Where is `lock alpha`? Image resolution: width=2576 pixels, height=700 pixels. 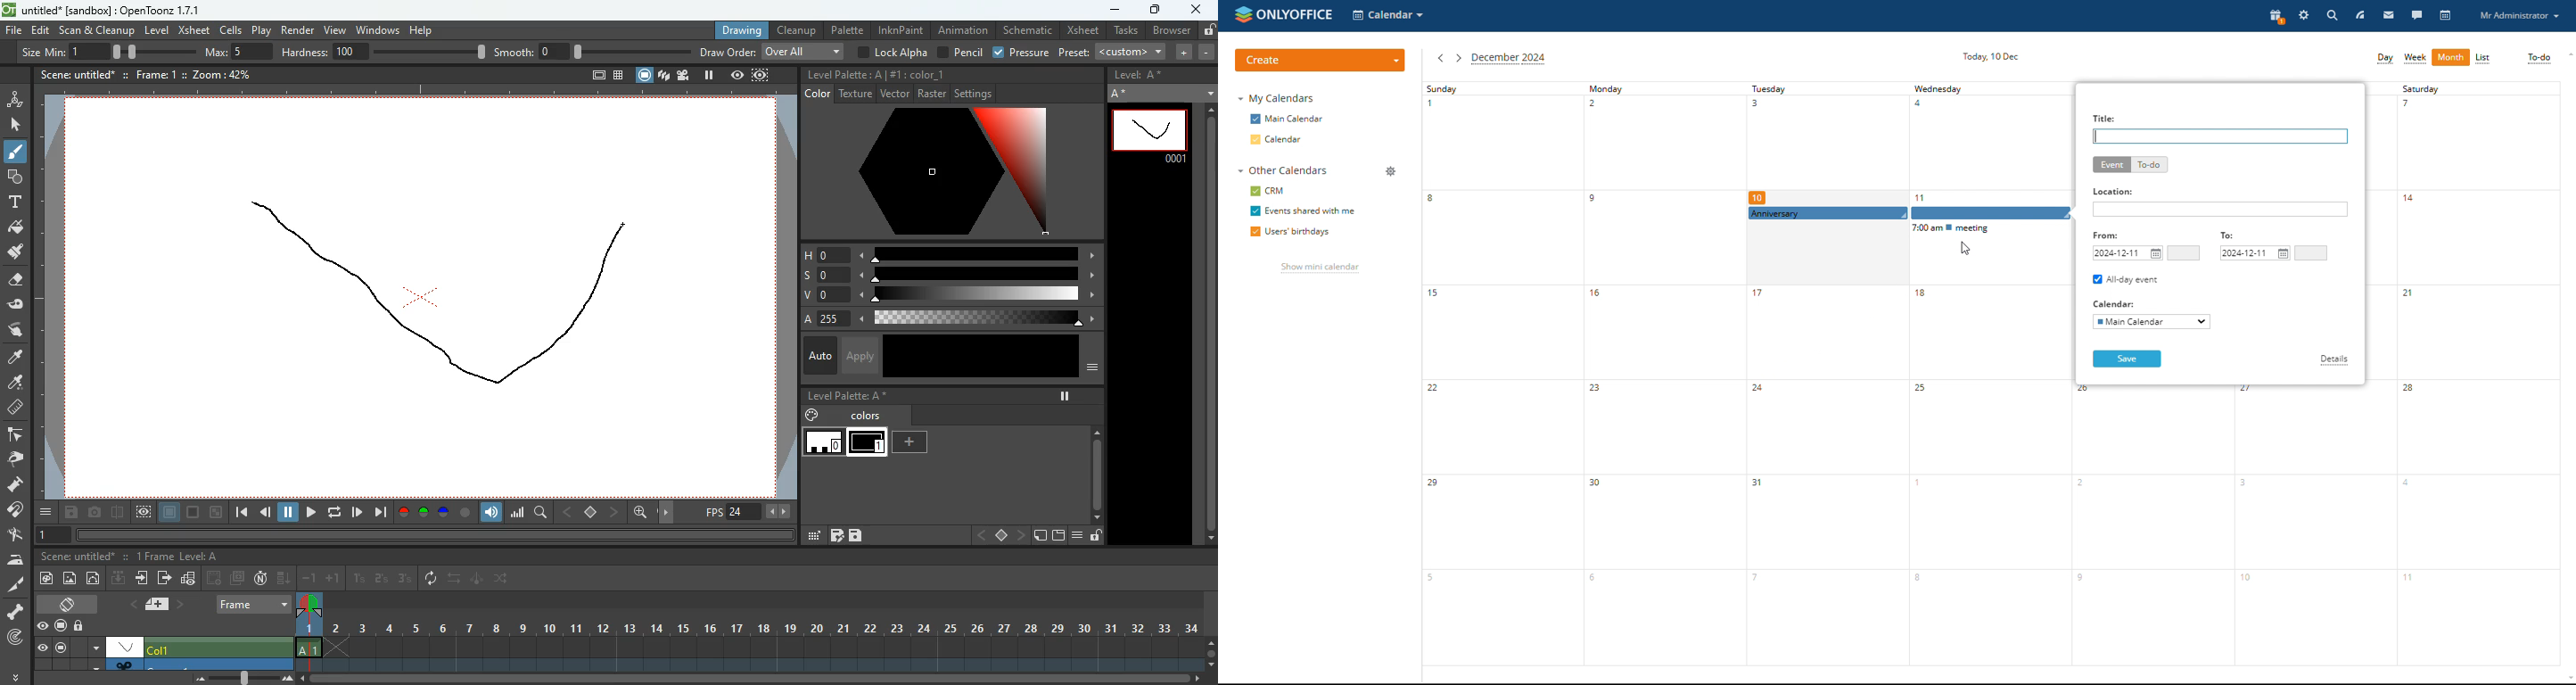 lock alpha is located at coordinates (891, 52).